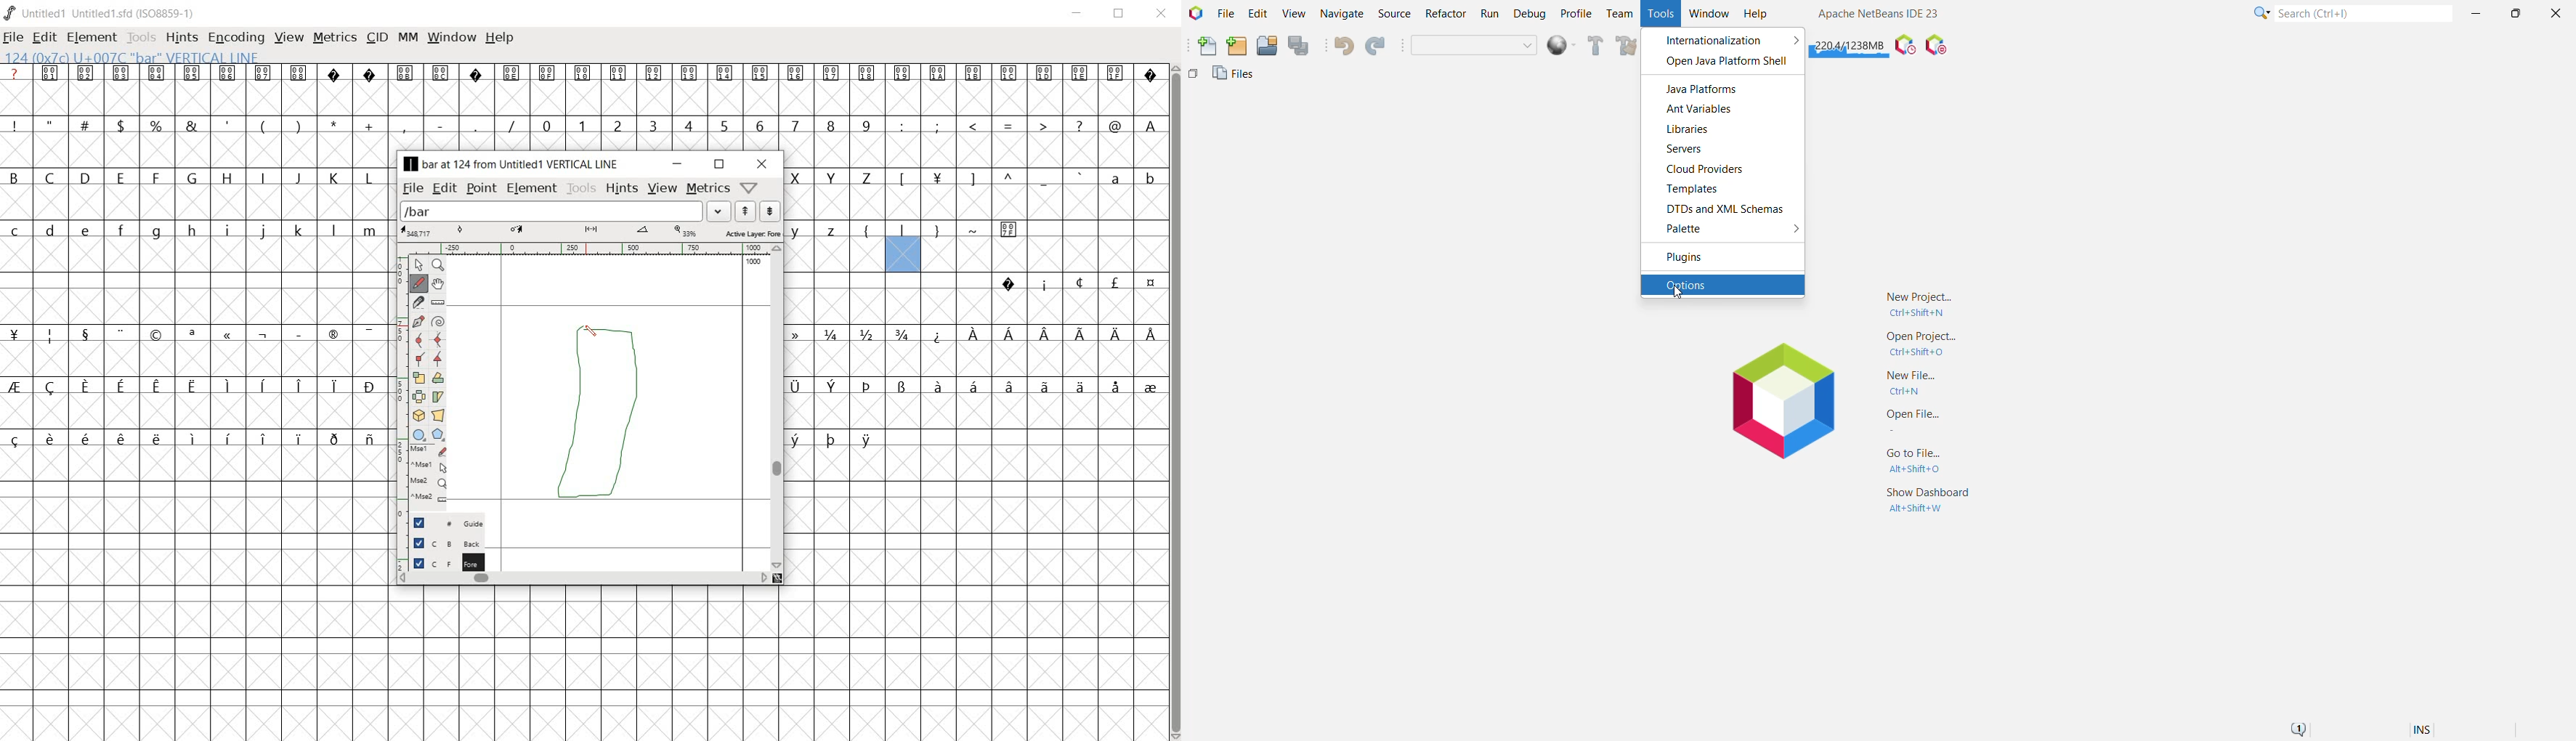 This screenshot has width=2576, height=756. I want to click on mse2, so click(424, 500).